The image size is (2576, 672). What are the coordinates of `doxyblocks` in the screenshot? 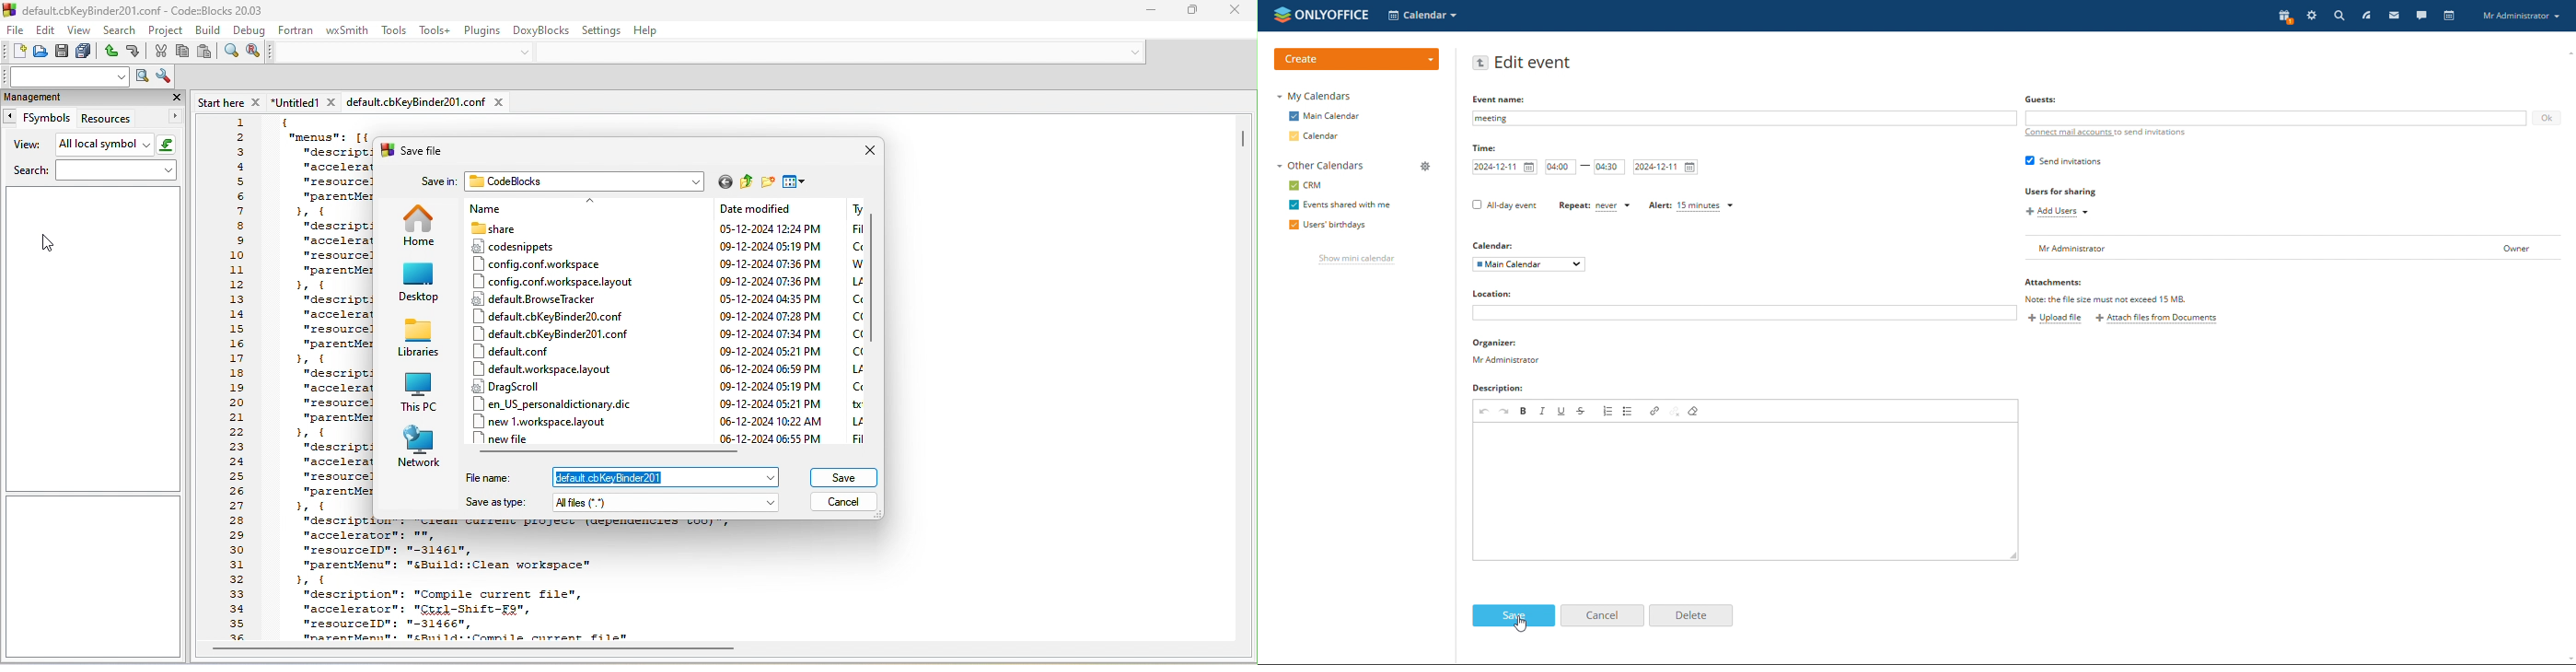 It's located at (541, 31).